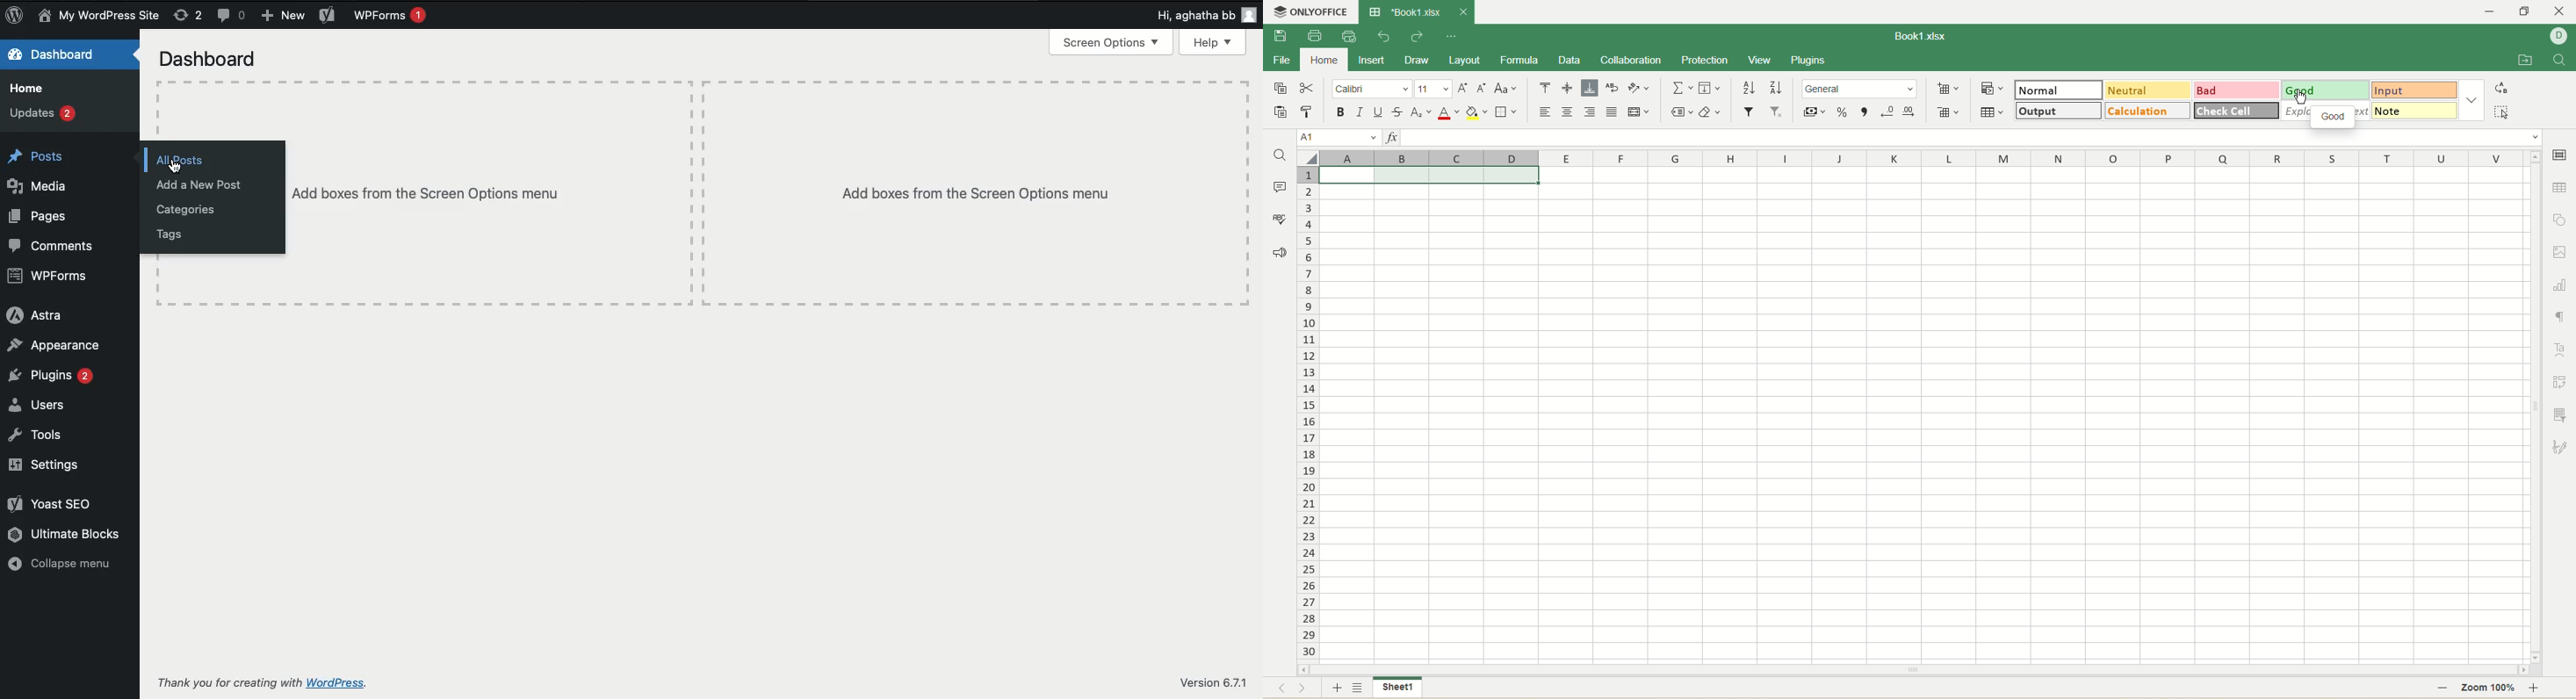 The height and width of the screenshot is (700, 2576). Describe the element at coordinates (52, 246) in the screenshot. I see `Comments` at that location.